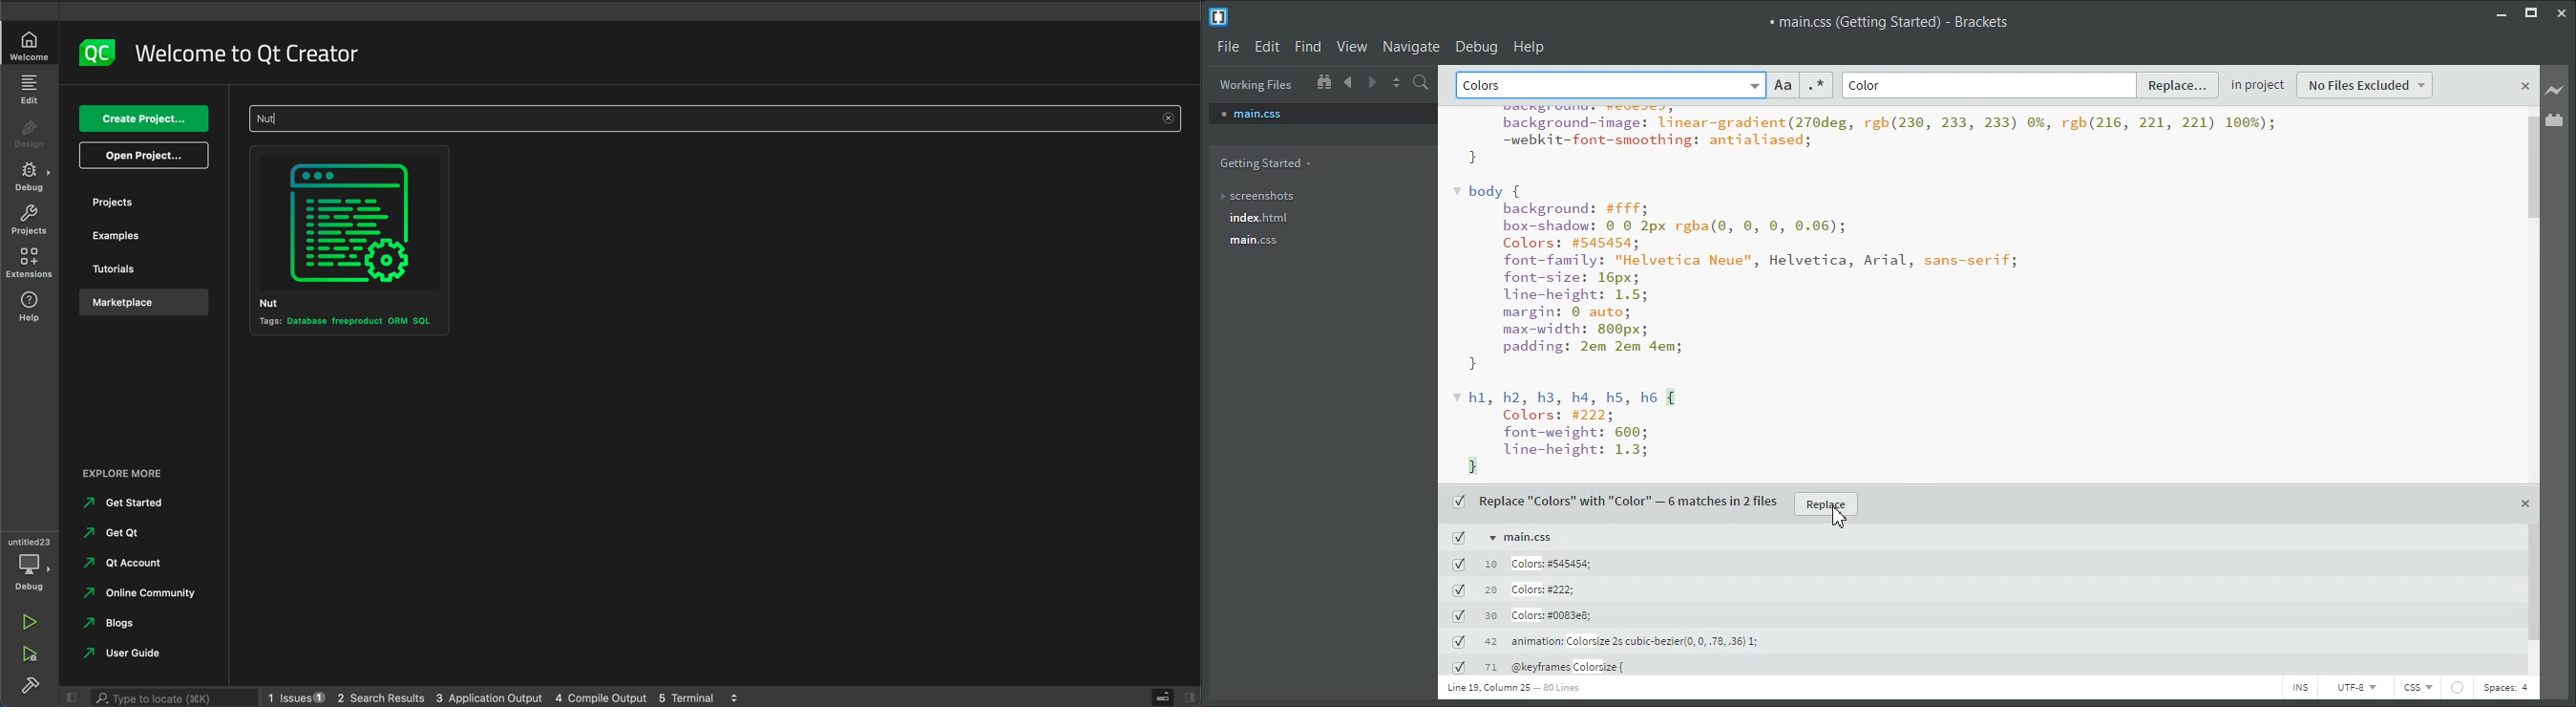 The image size is (2576, 728). Describe the element at coordinates (252, 53) in the screenshot. I see `welcome` at that location.